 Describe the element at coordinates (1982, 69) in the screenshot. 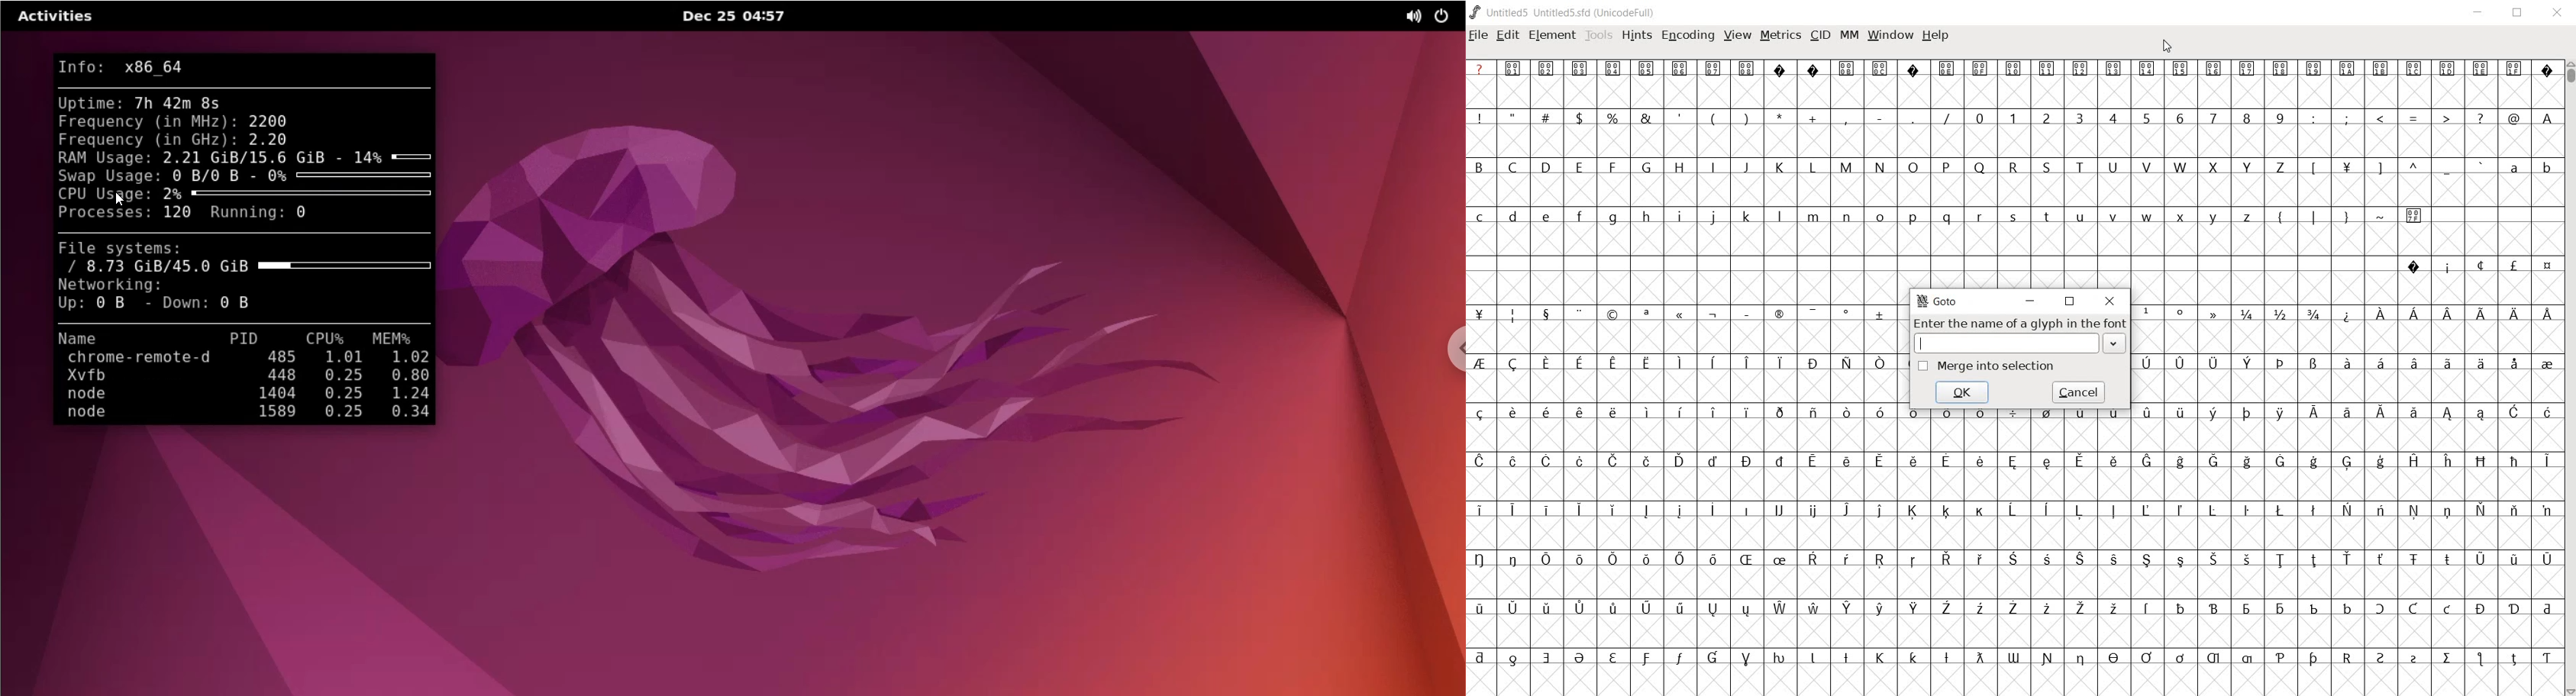

I see `Symbol` at that location.